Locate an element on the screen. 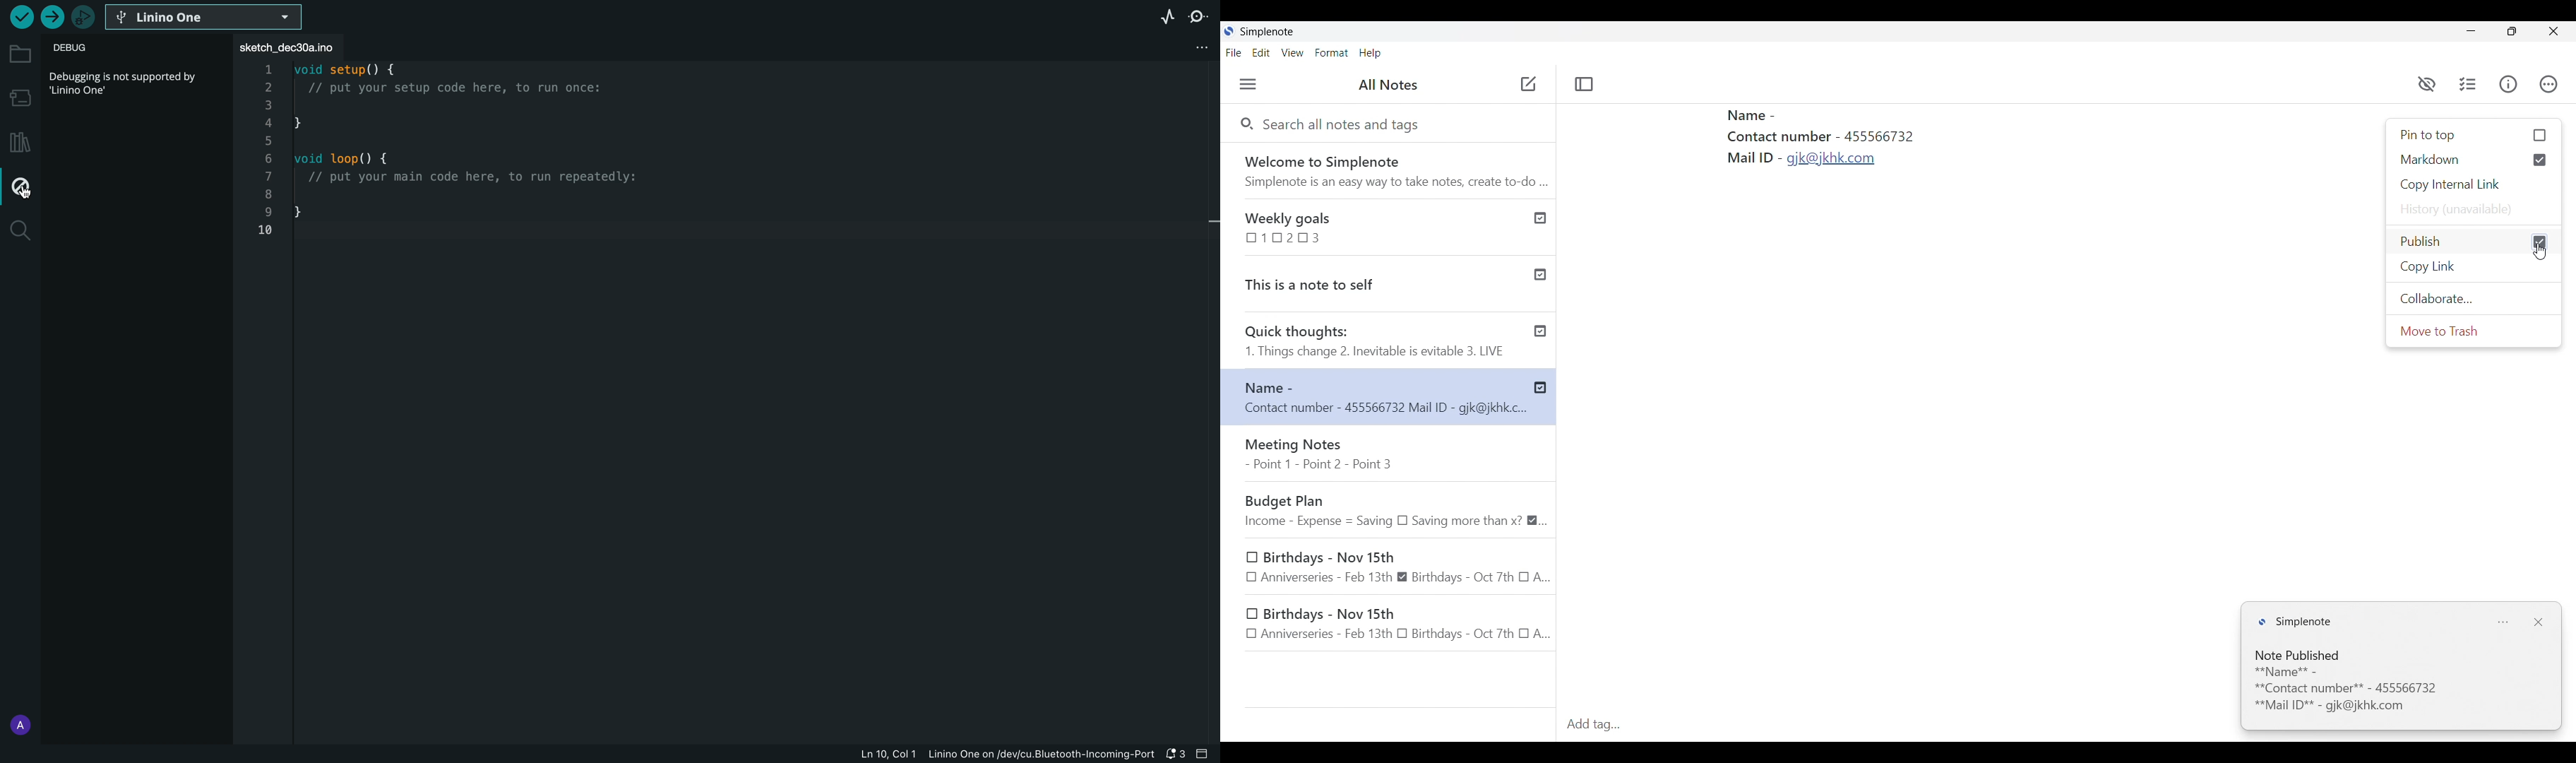 Image resolution: width=2576 pixels, height=784 pixels. Quick thoughts: 1. Things change 2. Inevitable is evitable 3. LIVE is located at coordinates (1374, 343).